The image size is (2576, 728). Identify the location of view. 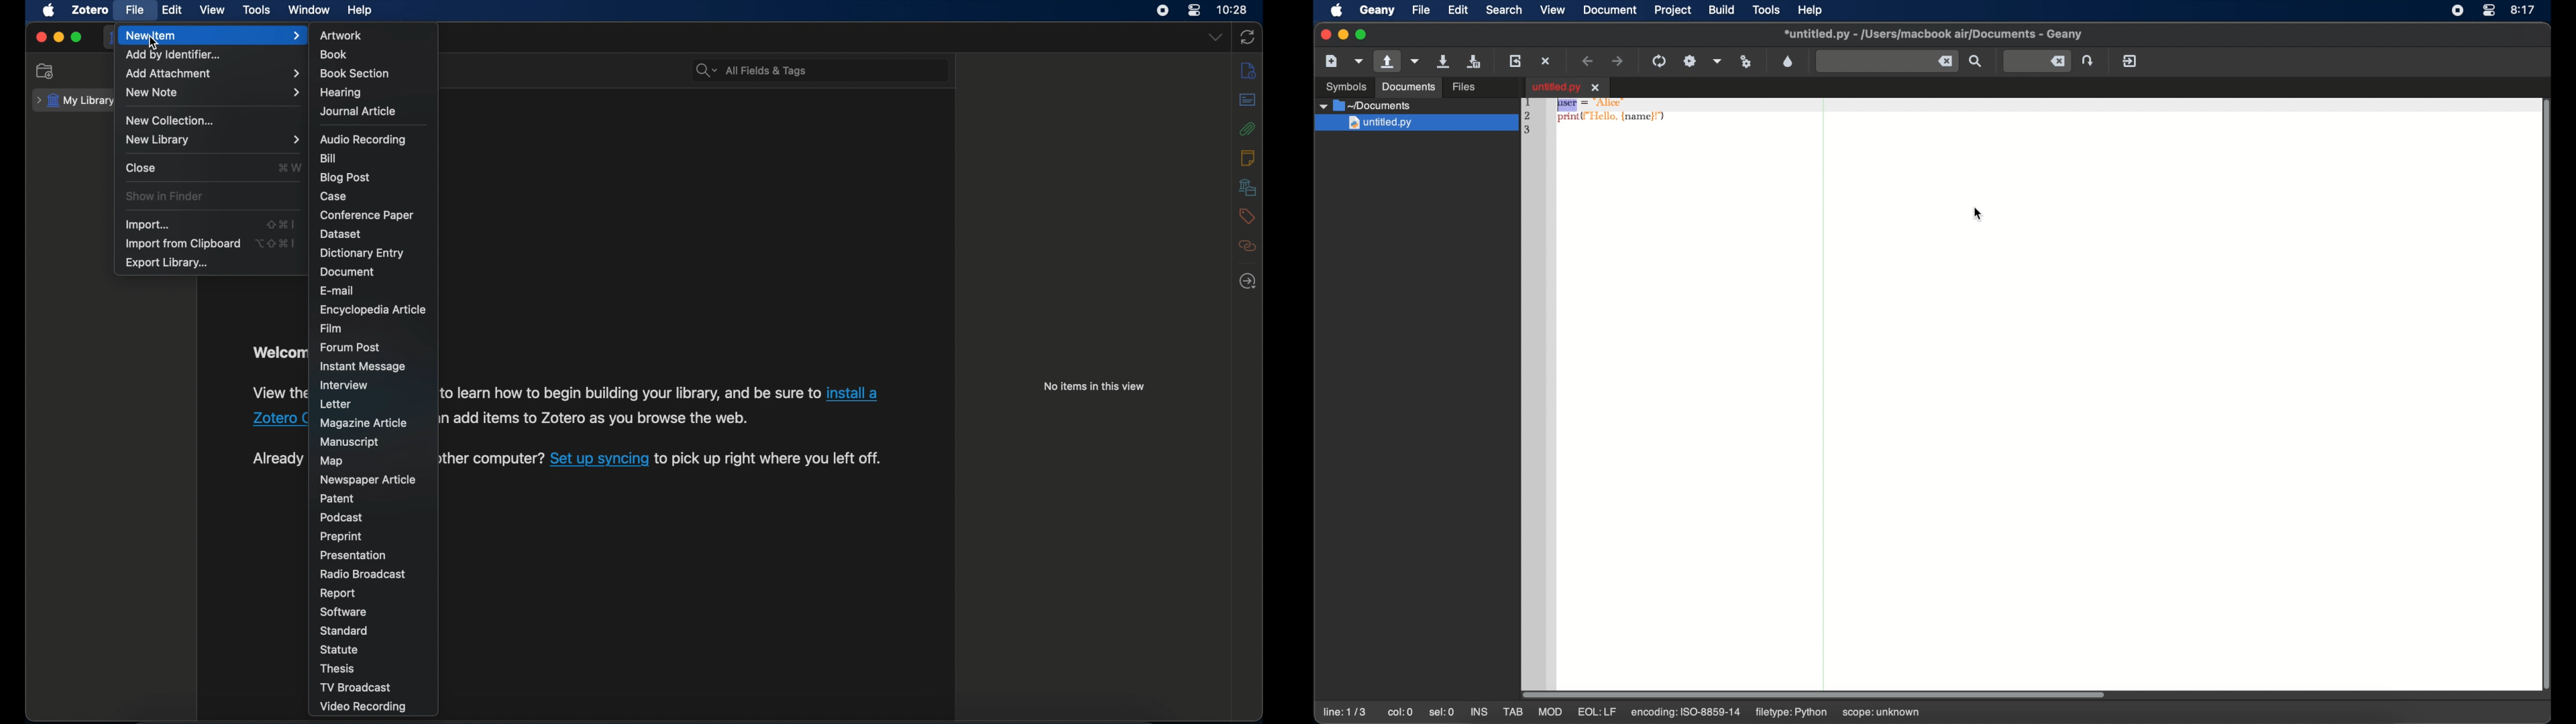
(213, 9).